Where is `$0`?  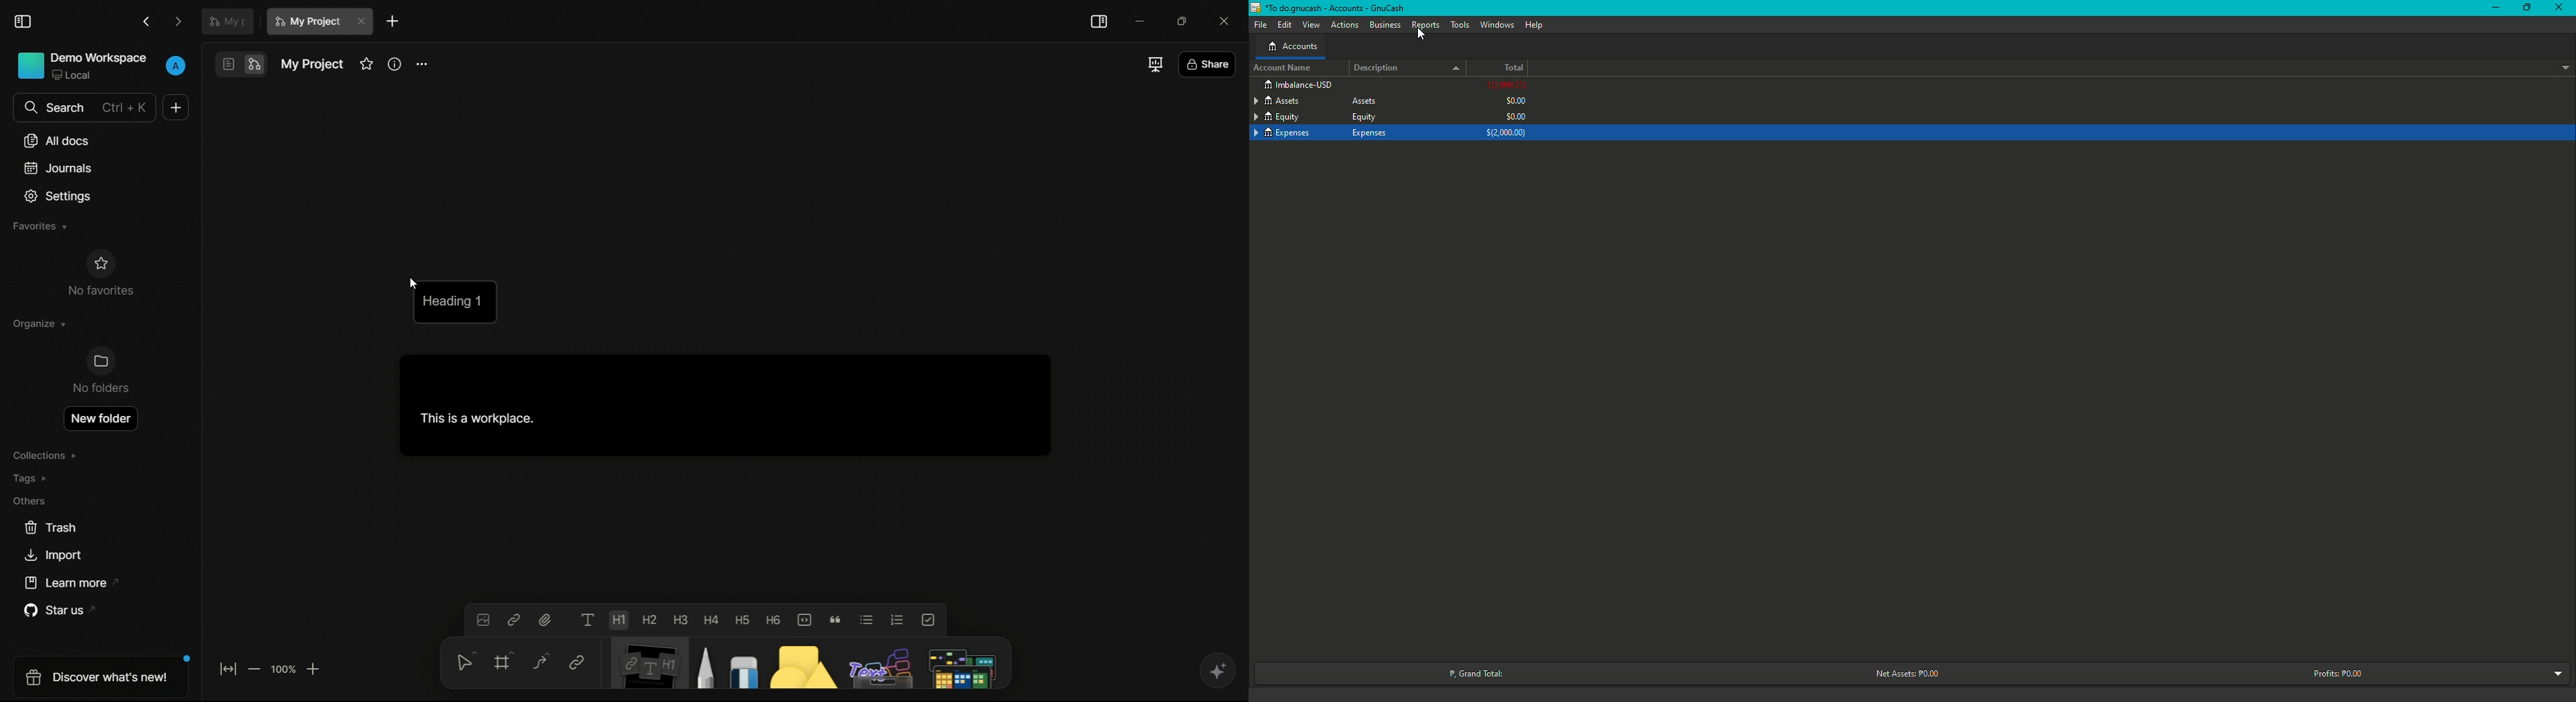 $0 is located at coordinates (1519, 108).